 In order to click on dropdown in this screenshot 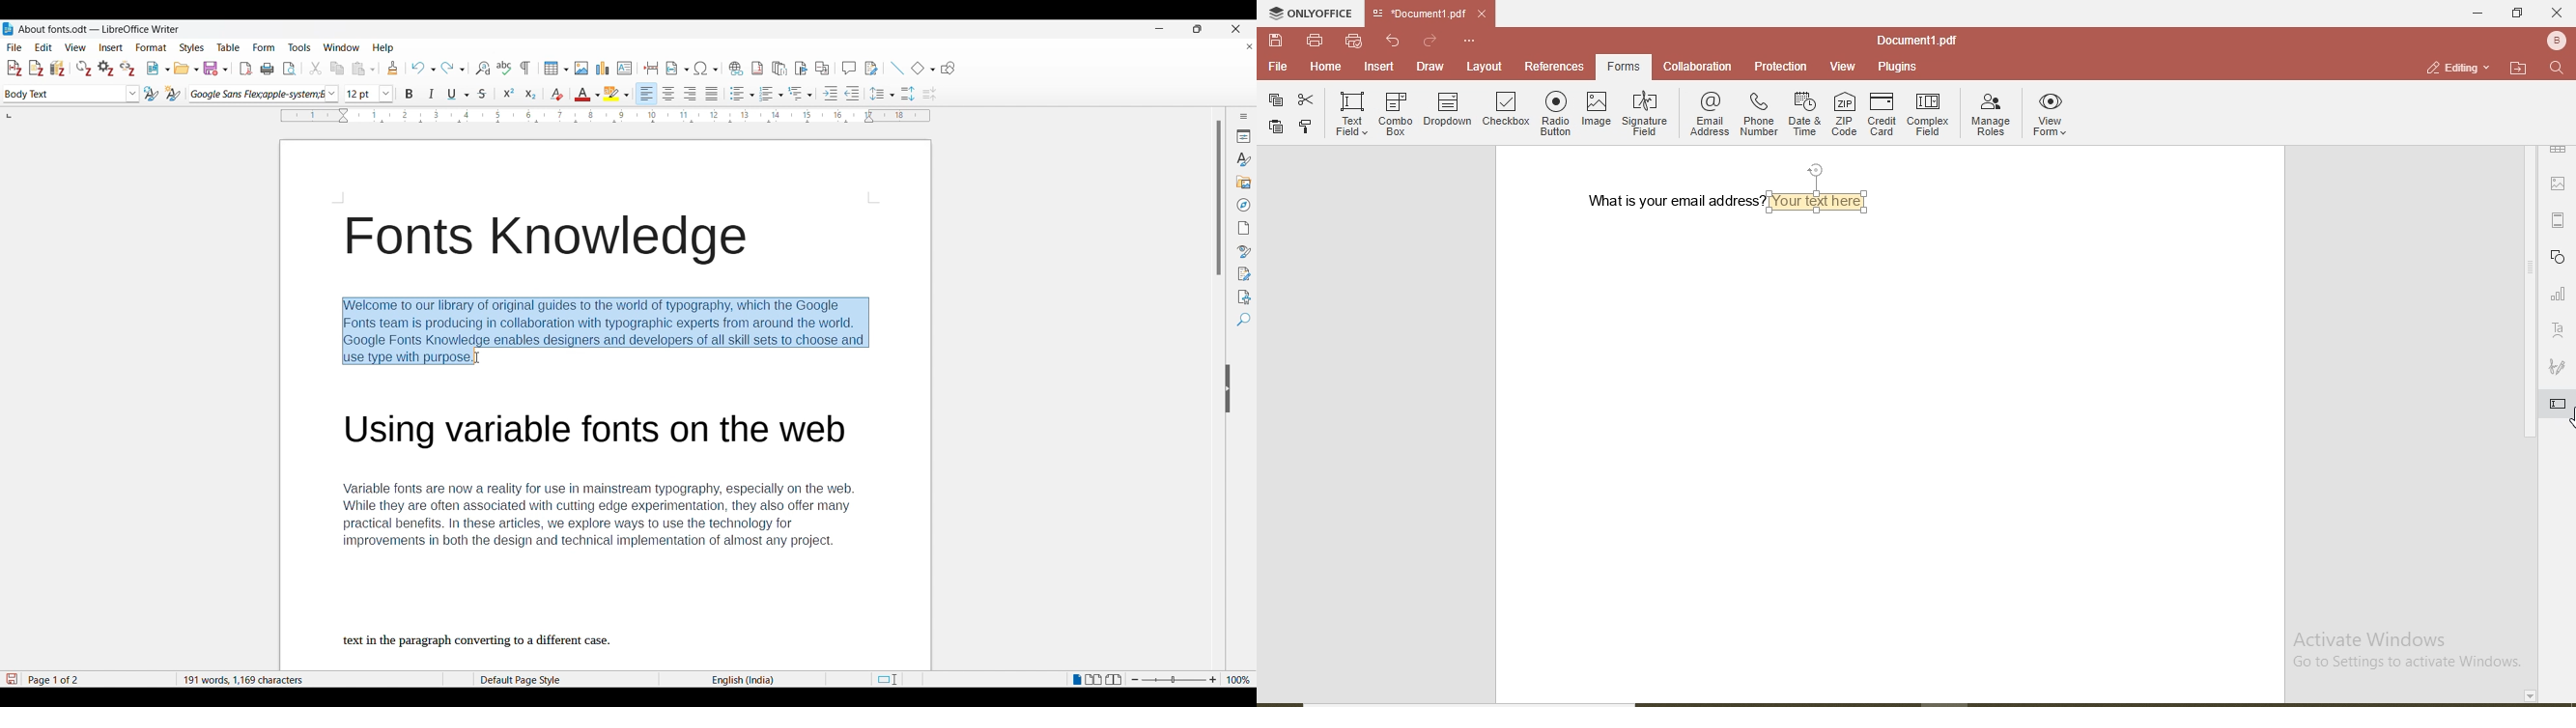, I will do `click(1447, 114)`.